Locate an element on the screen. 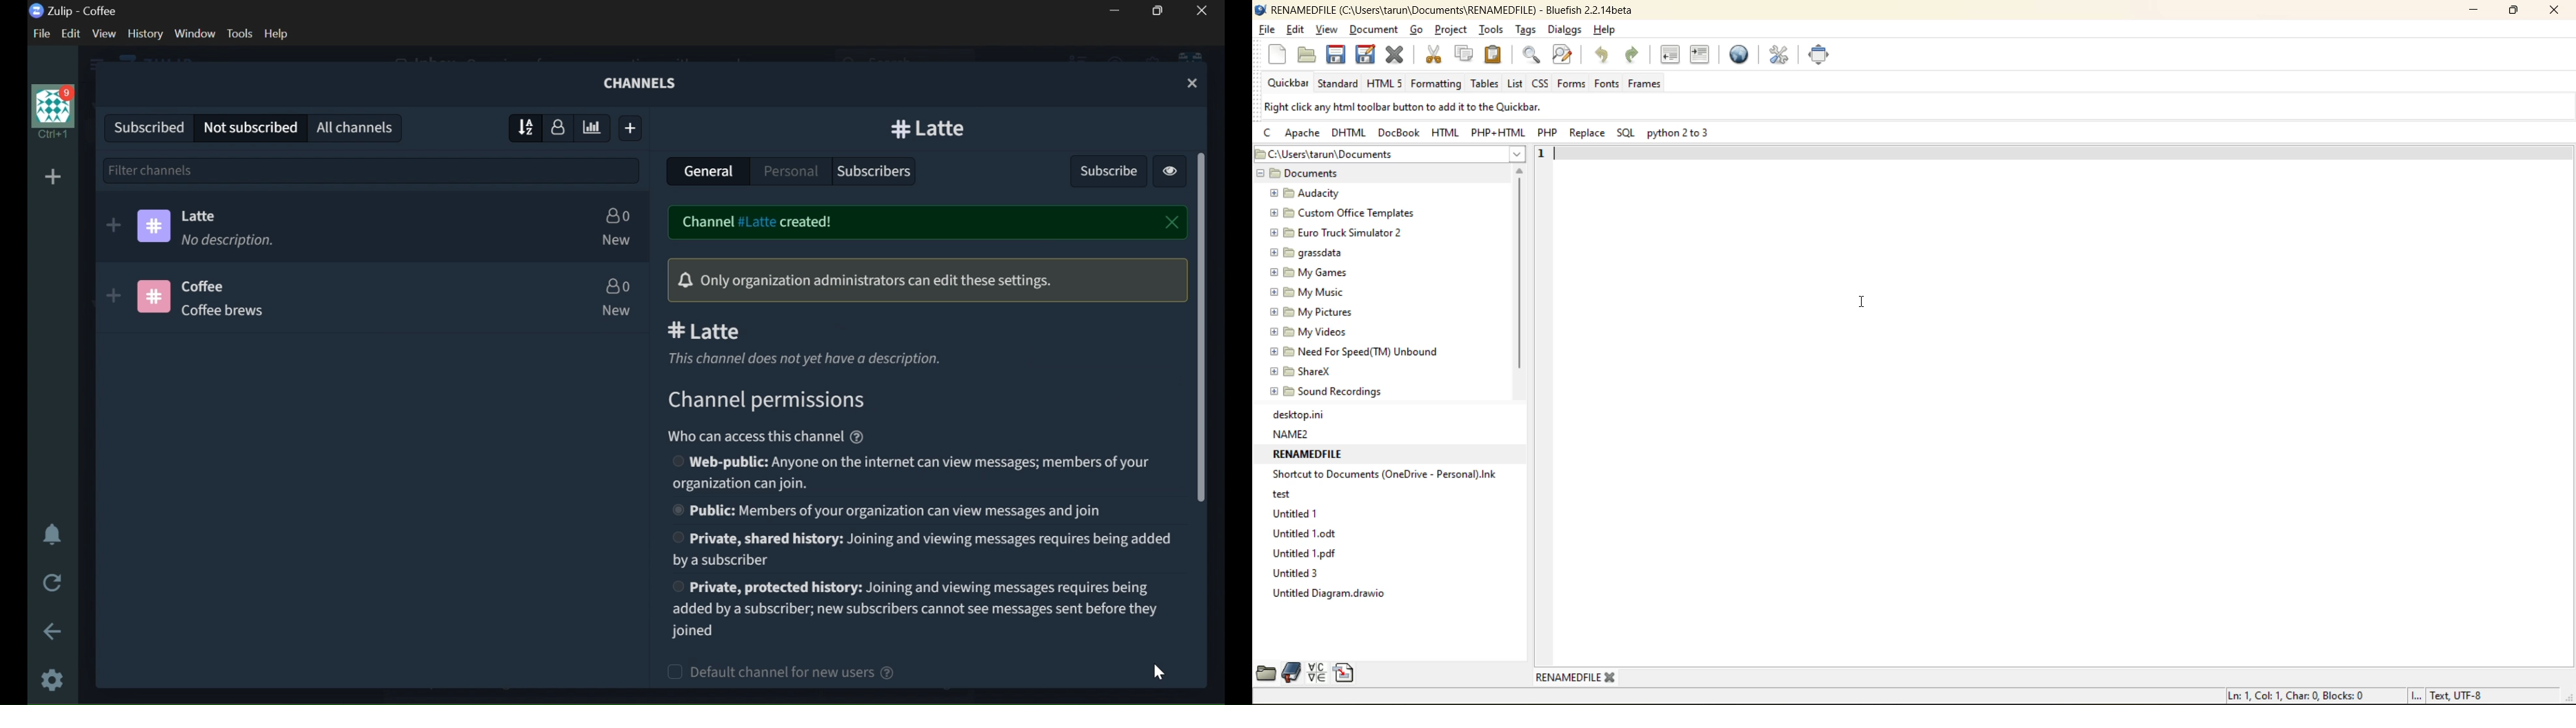 This screenshot has height=728, width=2576. SUBSCRIBERS is located at coordinates (880, 171).